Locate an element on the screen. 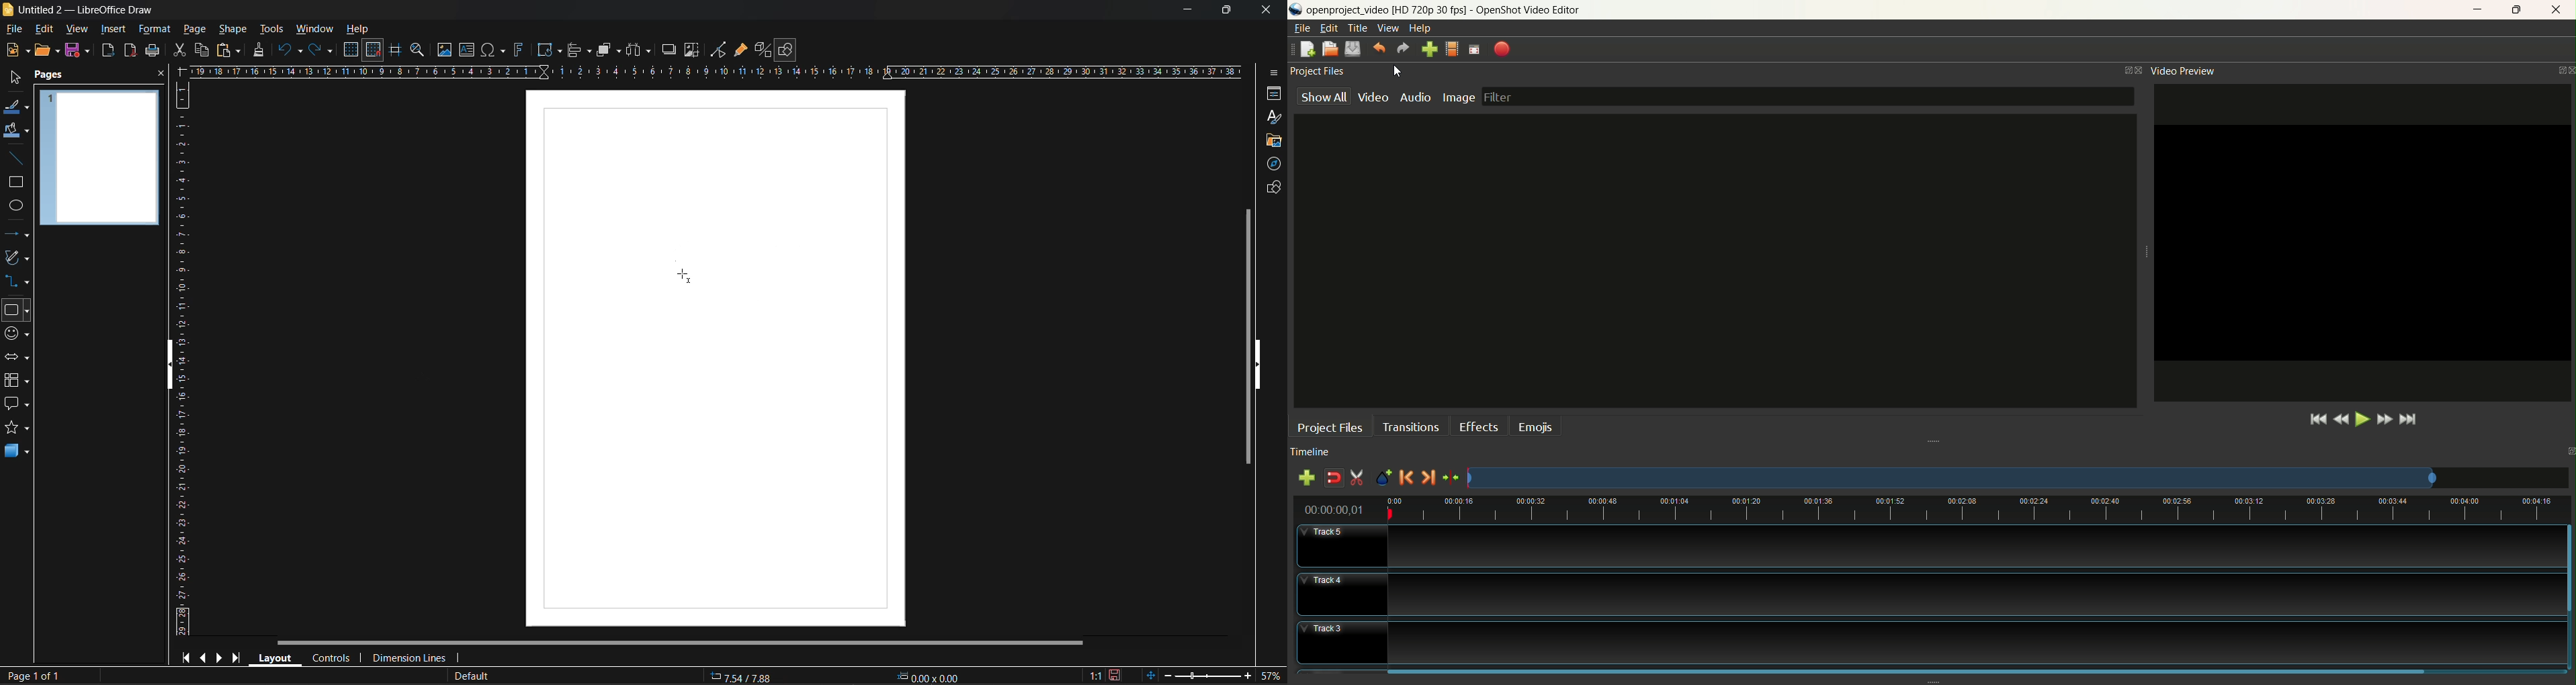 This screenshot has width=2576, height=700. zoom out is located at coordinates (1166, 674).